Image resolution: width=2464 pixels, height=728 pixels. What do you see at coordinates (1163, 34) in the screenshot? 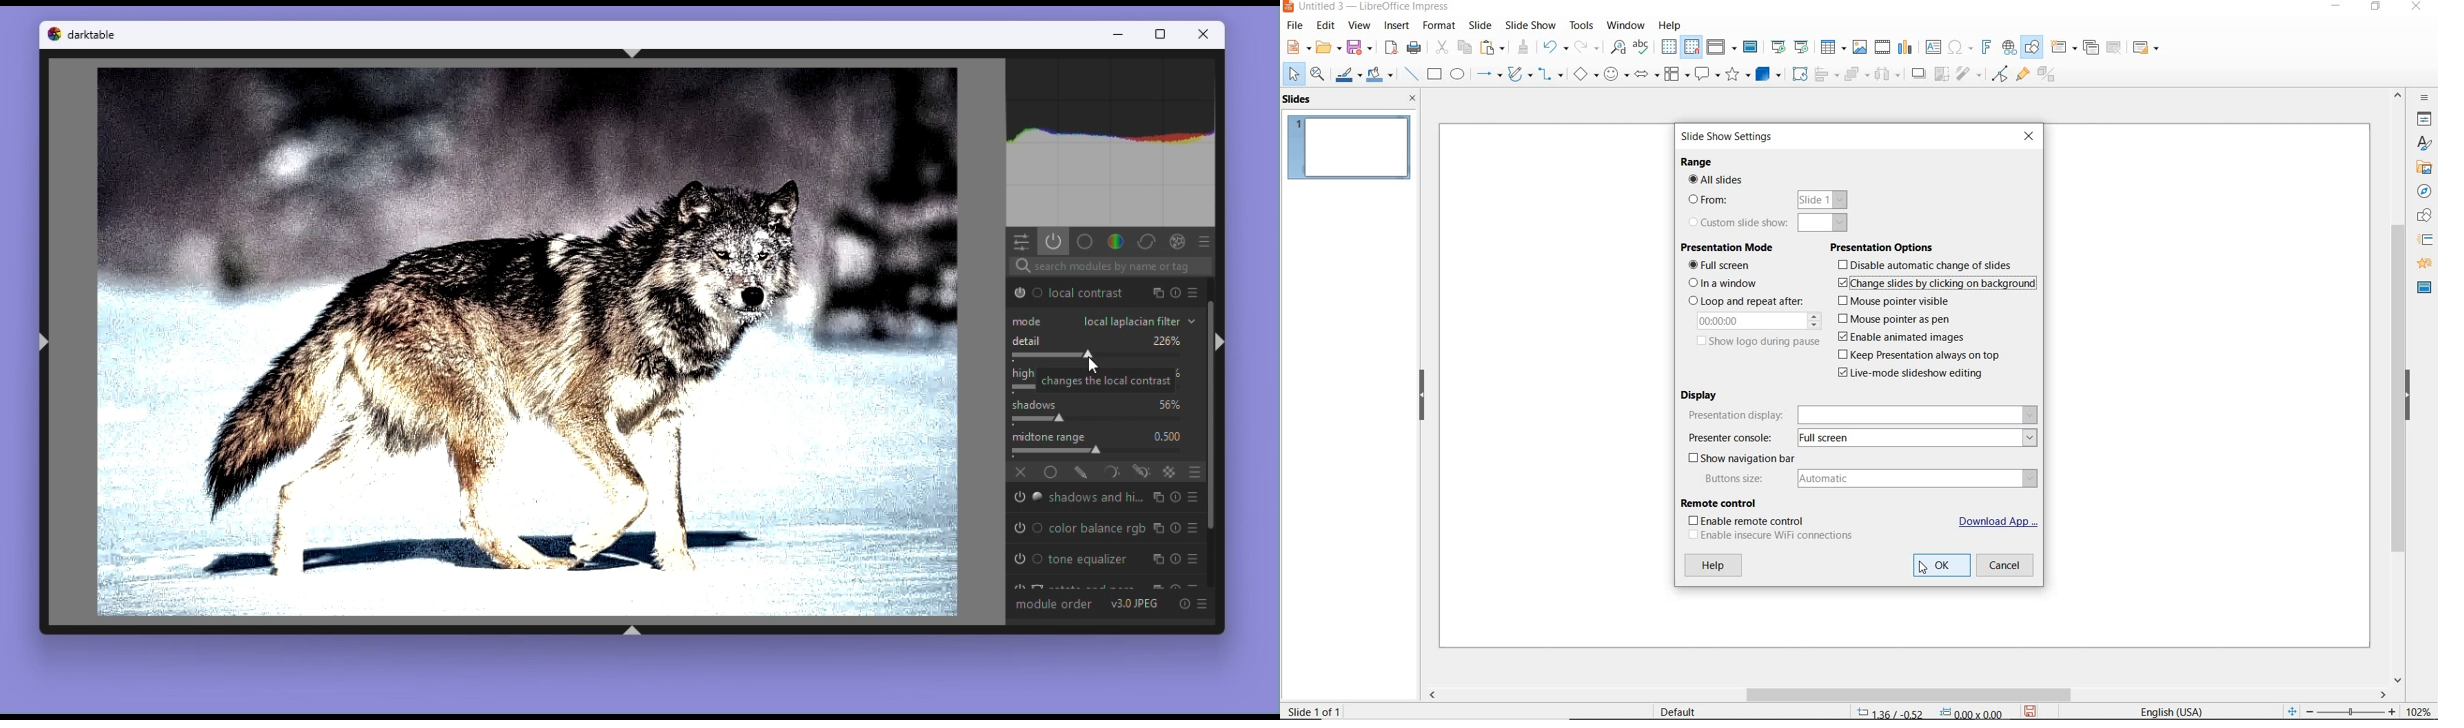
I see `Restore down` at bounding box center [1163, 34].